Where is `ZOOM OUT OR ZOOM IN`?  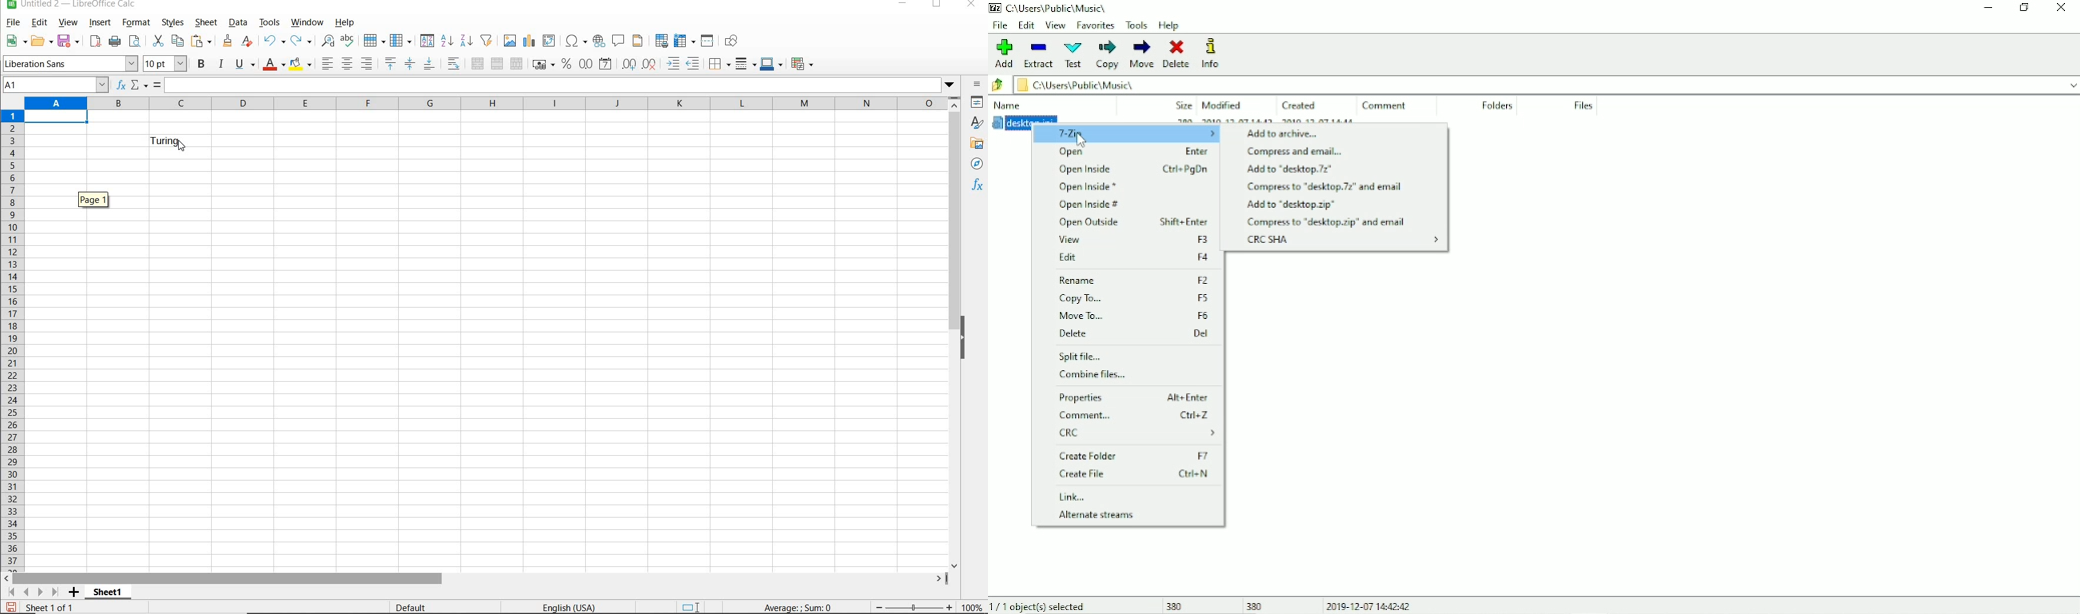
ZOOM OUT OR ZOOM IN is located at coordinates (907, 607).